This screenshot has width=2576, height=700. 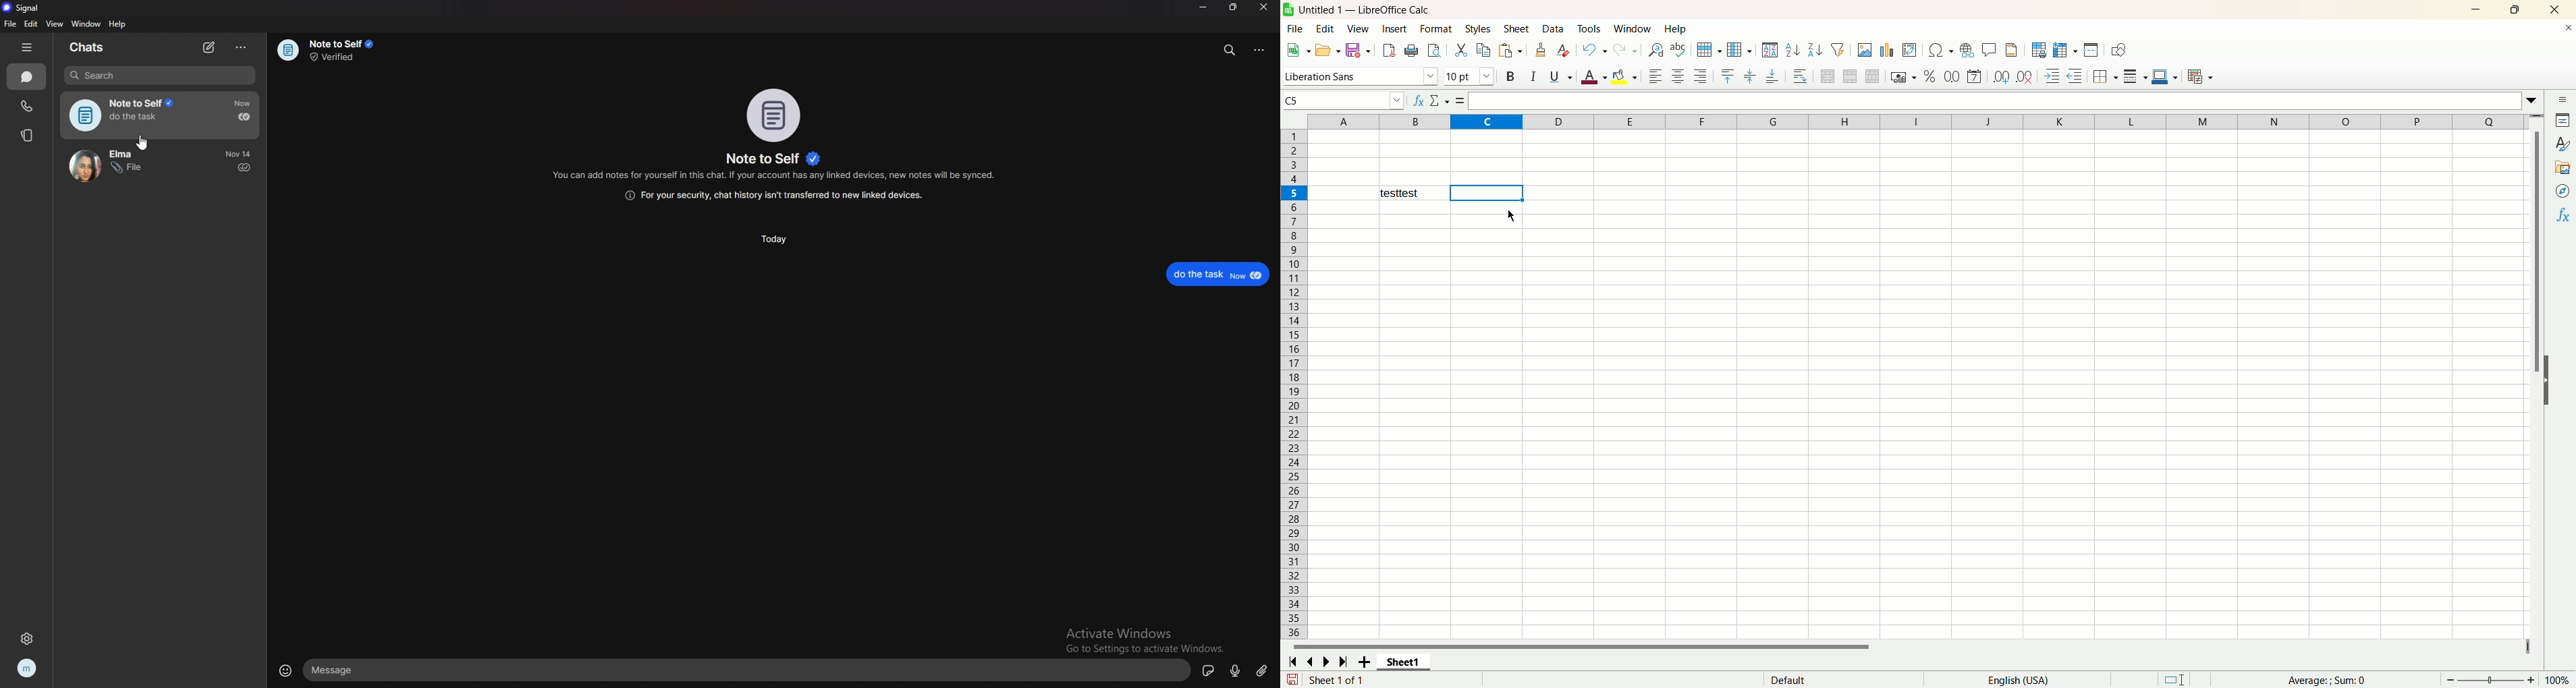 What do you see at coordinates (2560, 168) in the screenshot?
I see `gallery` at bounding box center [2560, 168].